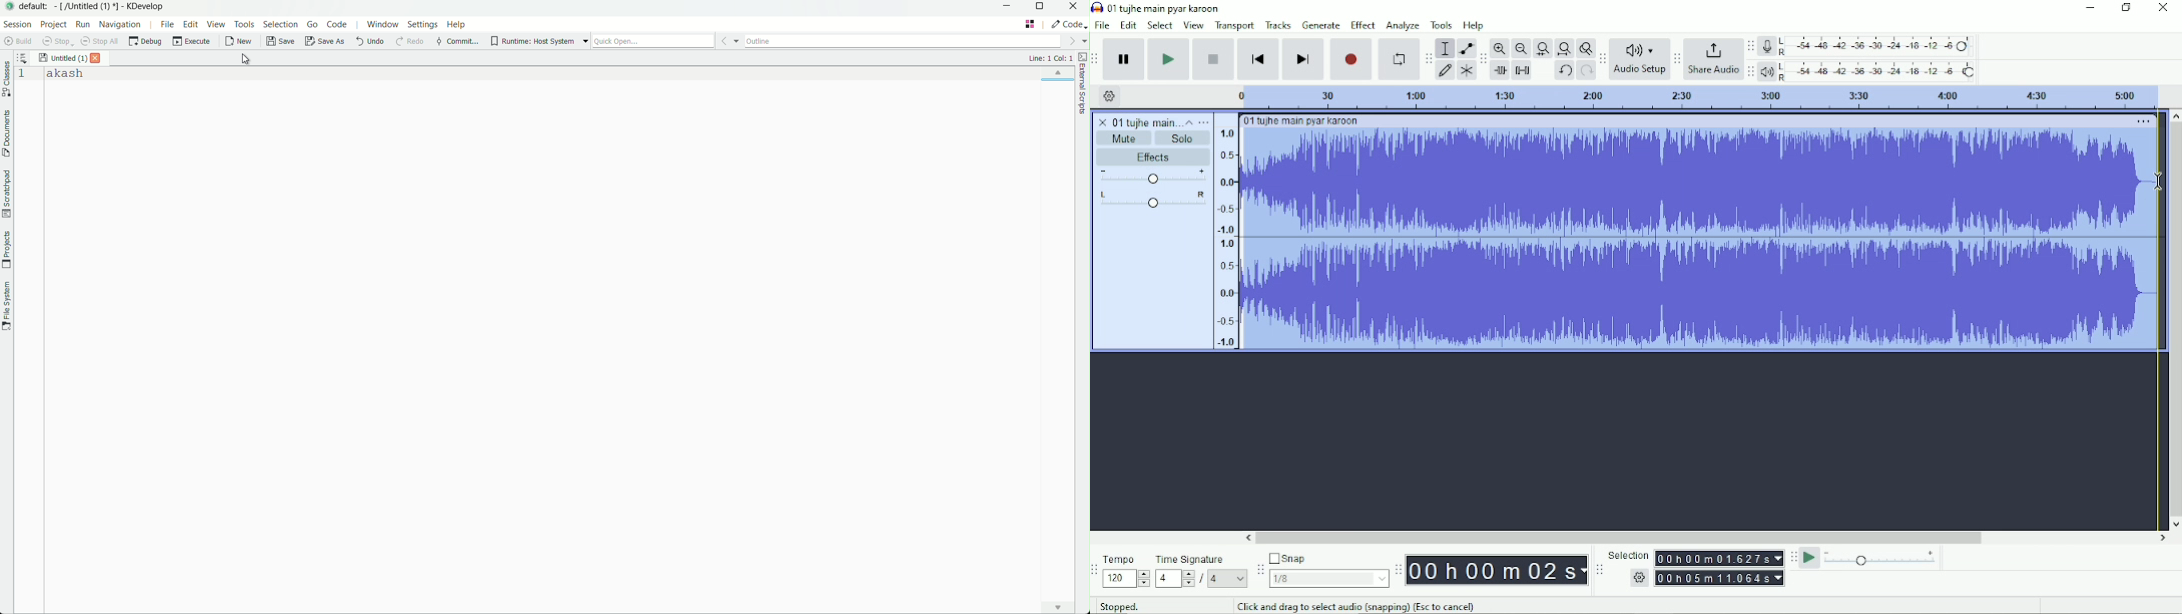  Describe the element at coordinates (1713, 59) in the screenshot. I see `Share Audio` at that location.